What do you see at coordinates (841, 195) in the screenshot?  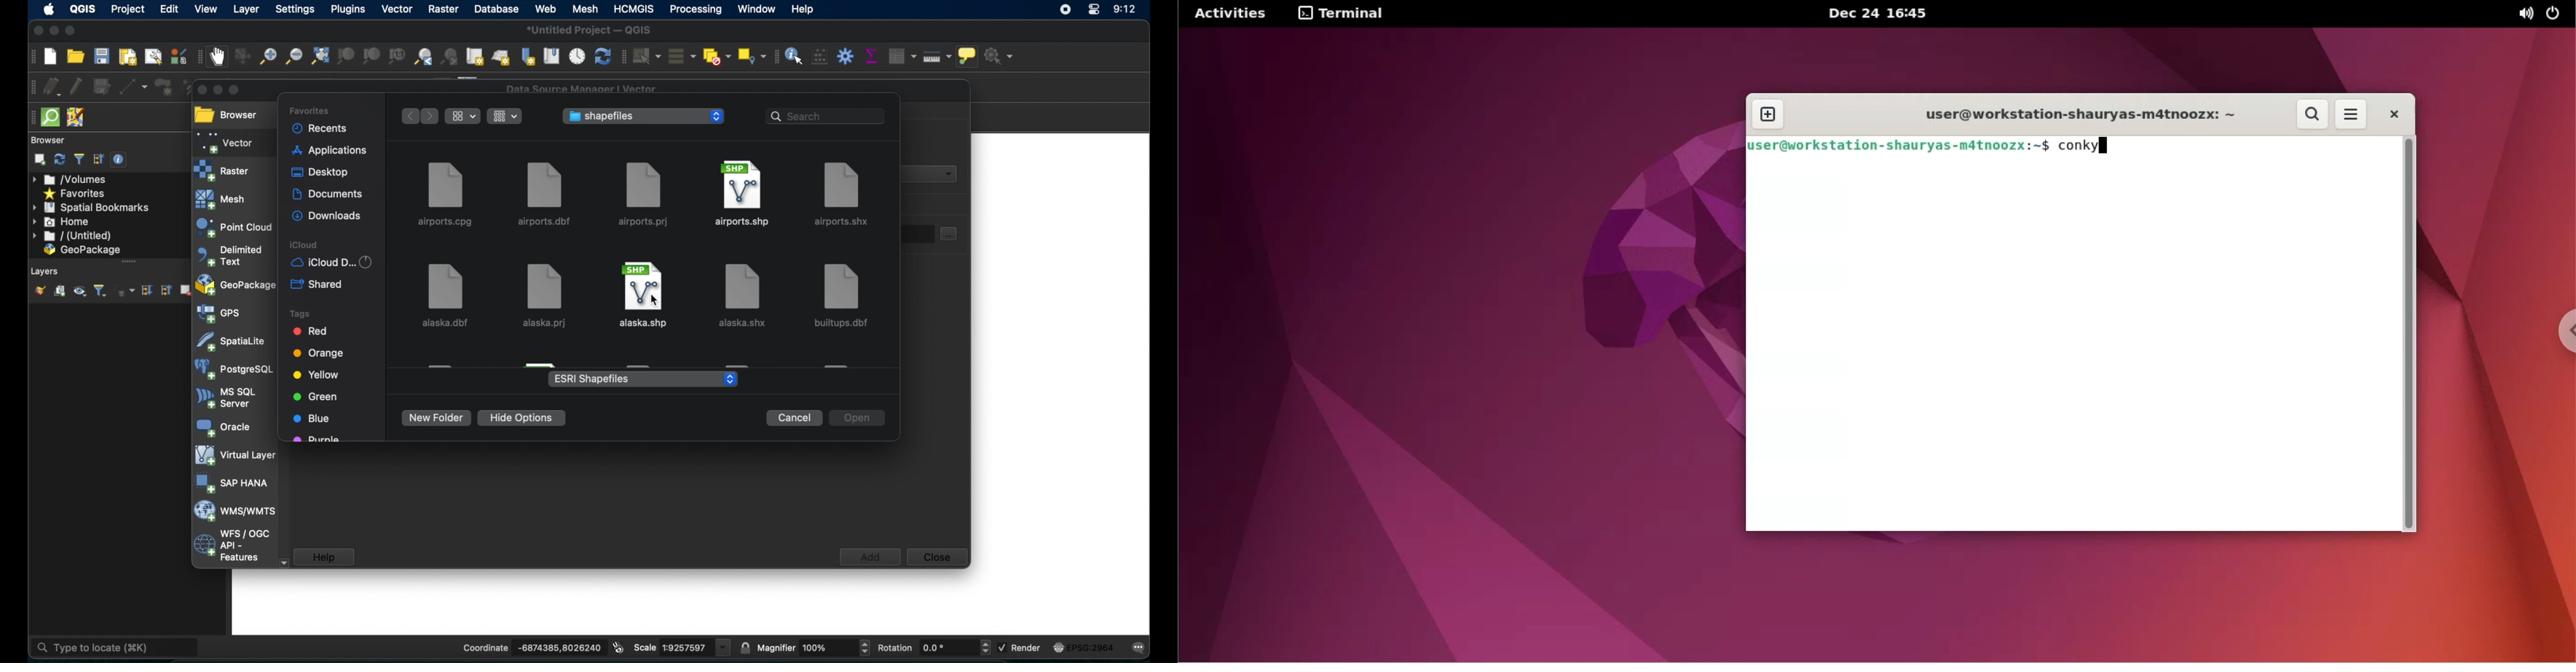 I see `airports.shx` at bounding box center [841, 195].